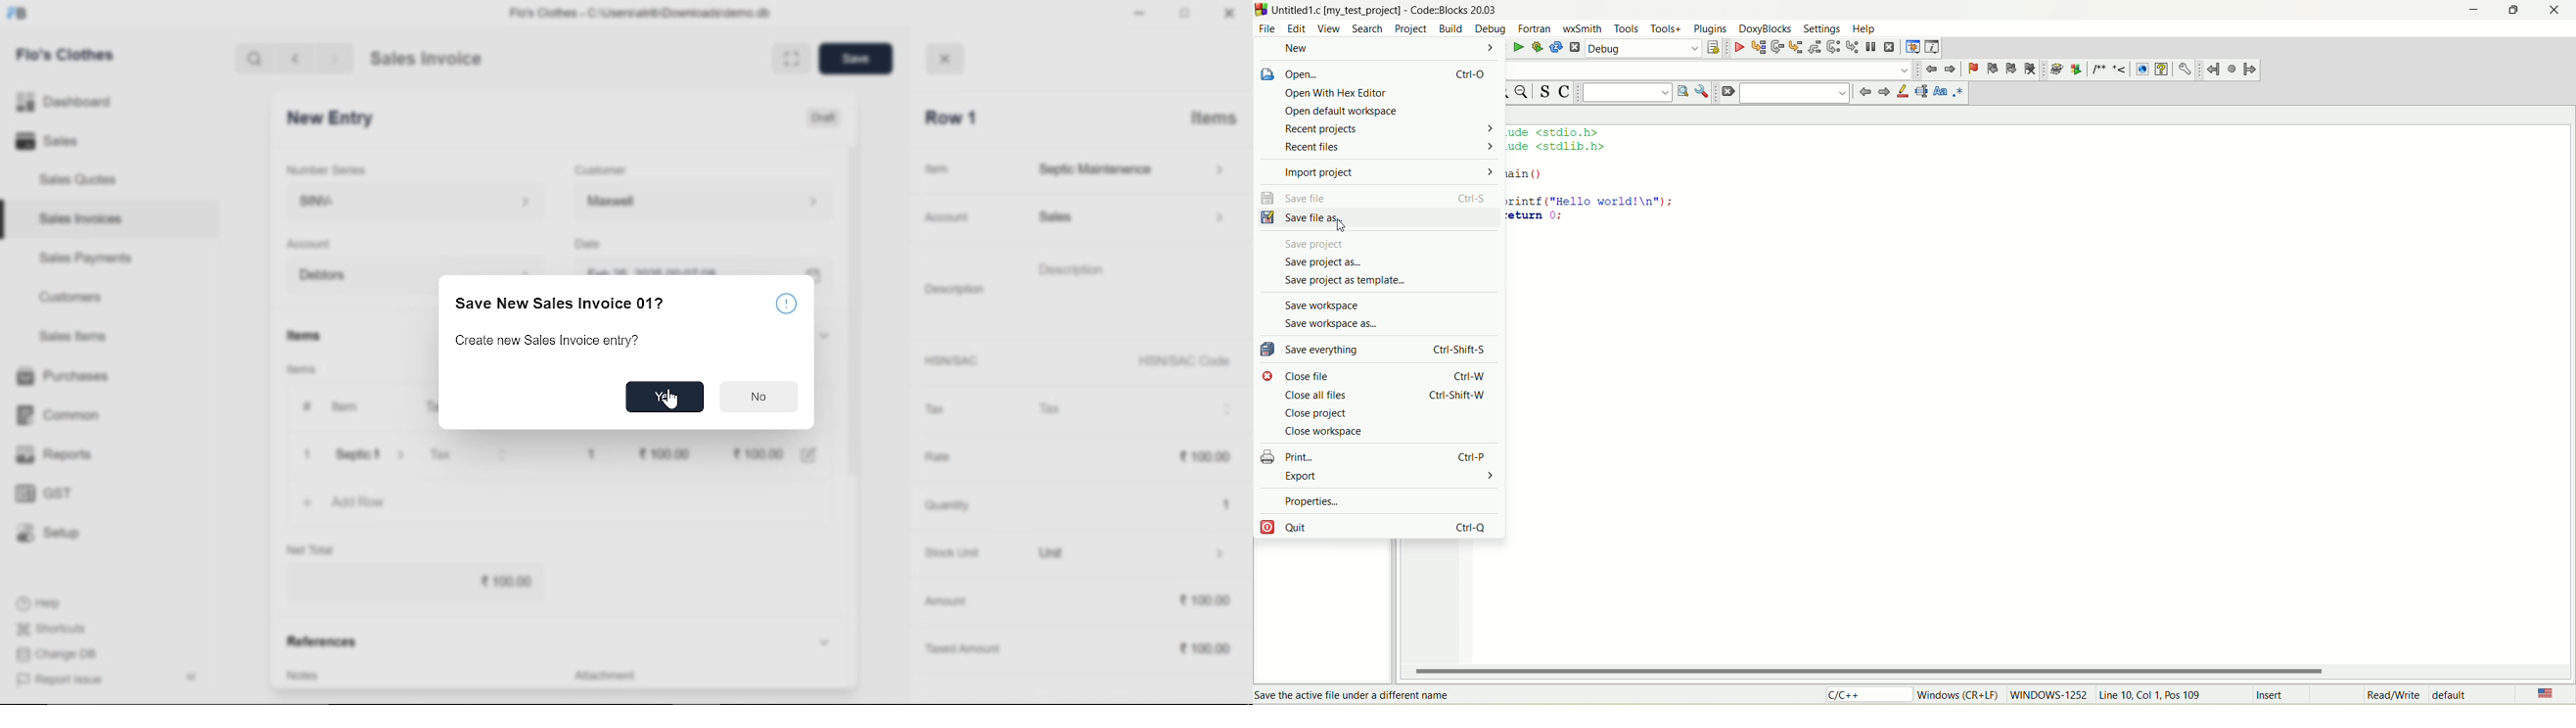  I want to click on save project as, so click(1324, 263).